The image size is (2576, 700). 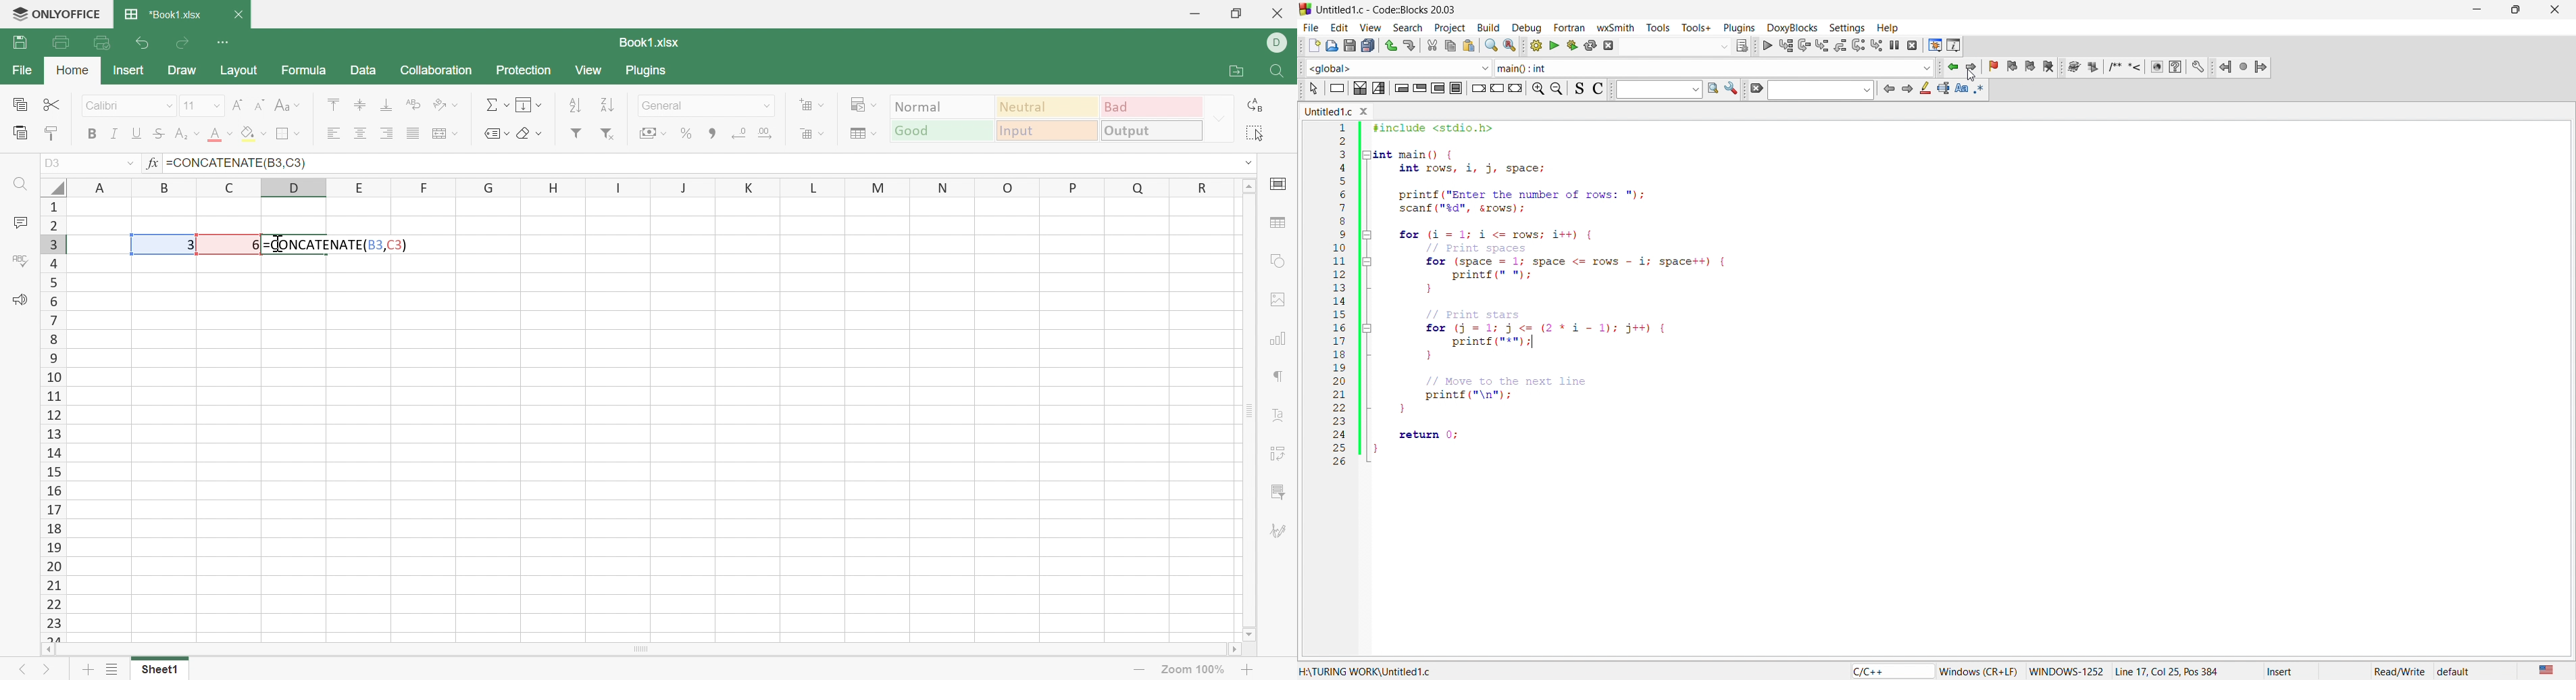 I want to click on Summation, so click(x=497, y=104).